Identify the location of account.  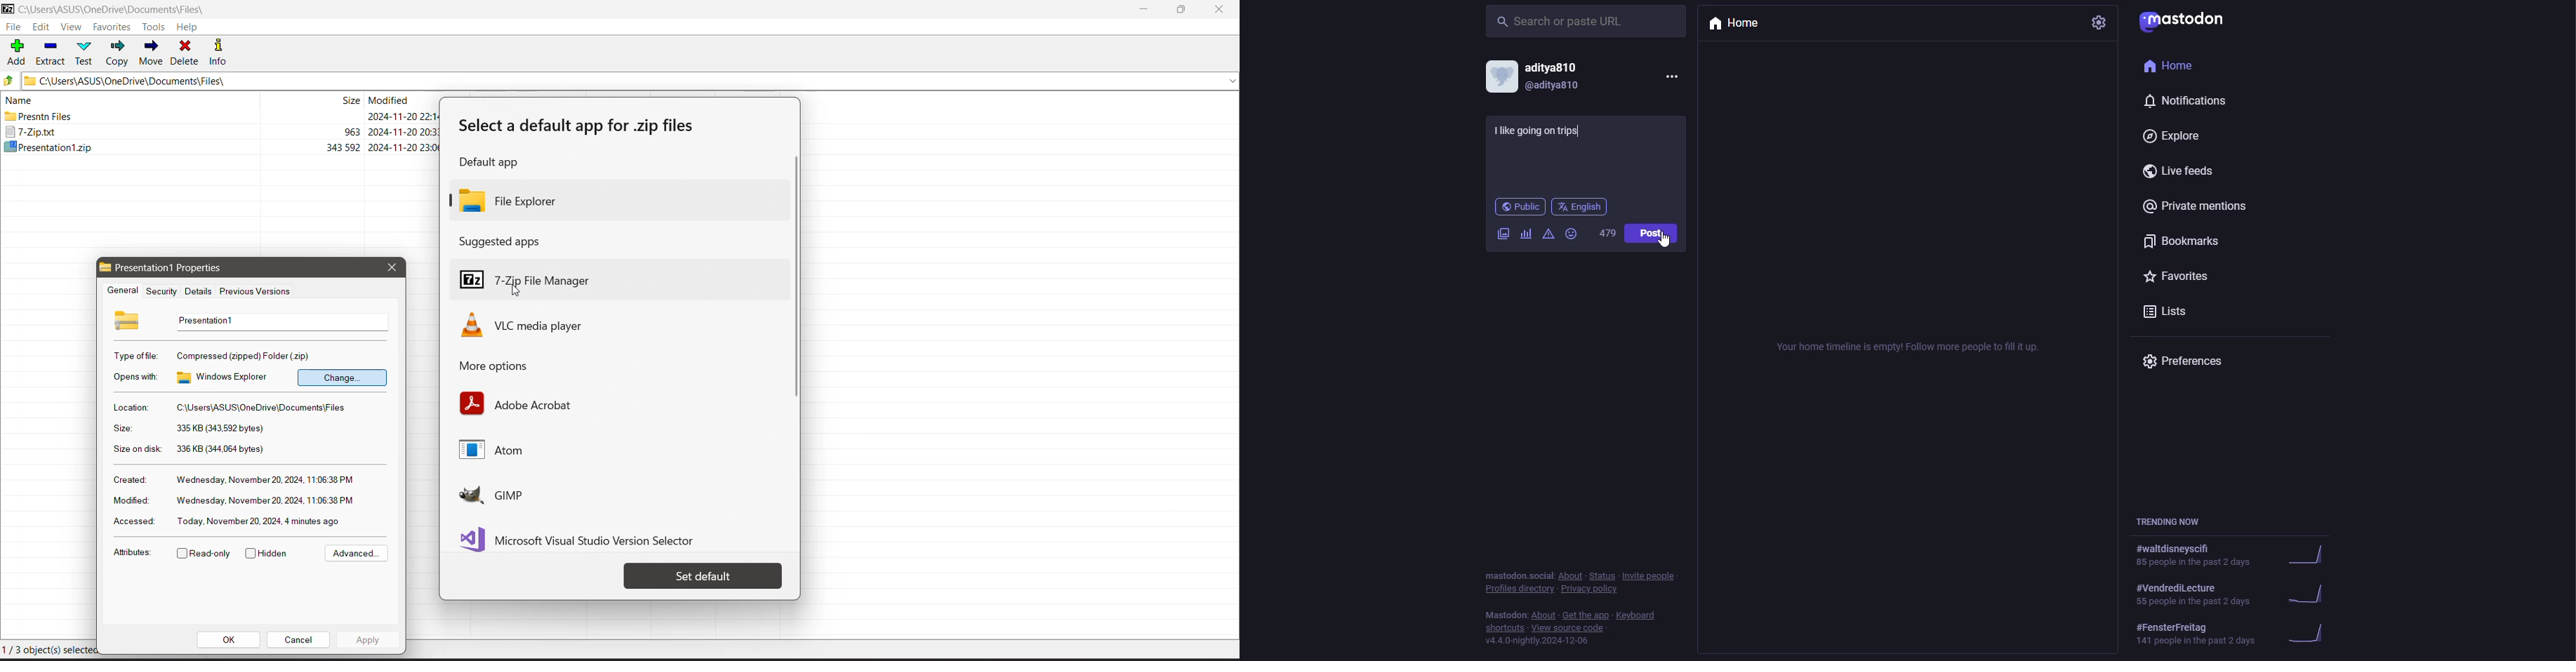
(1541, 77).